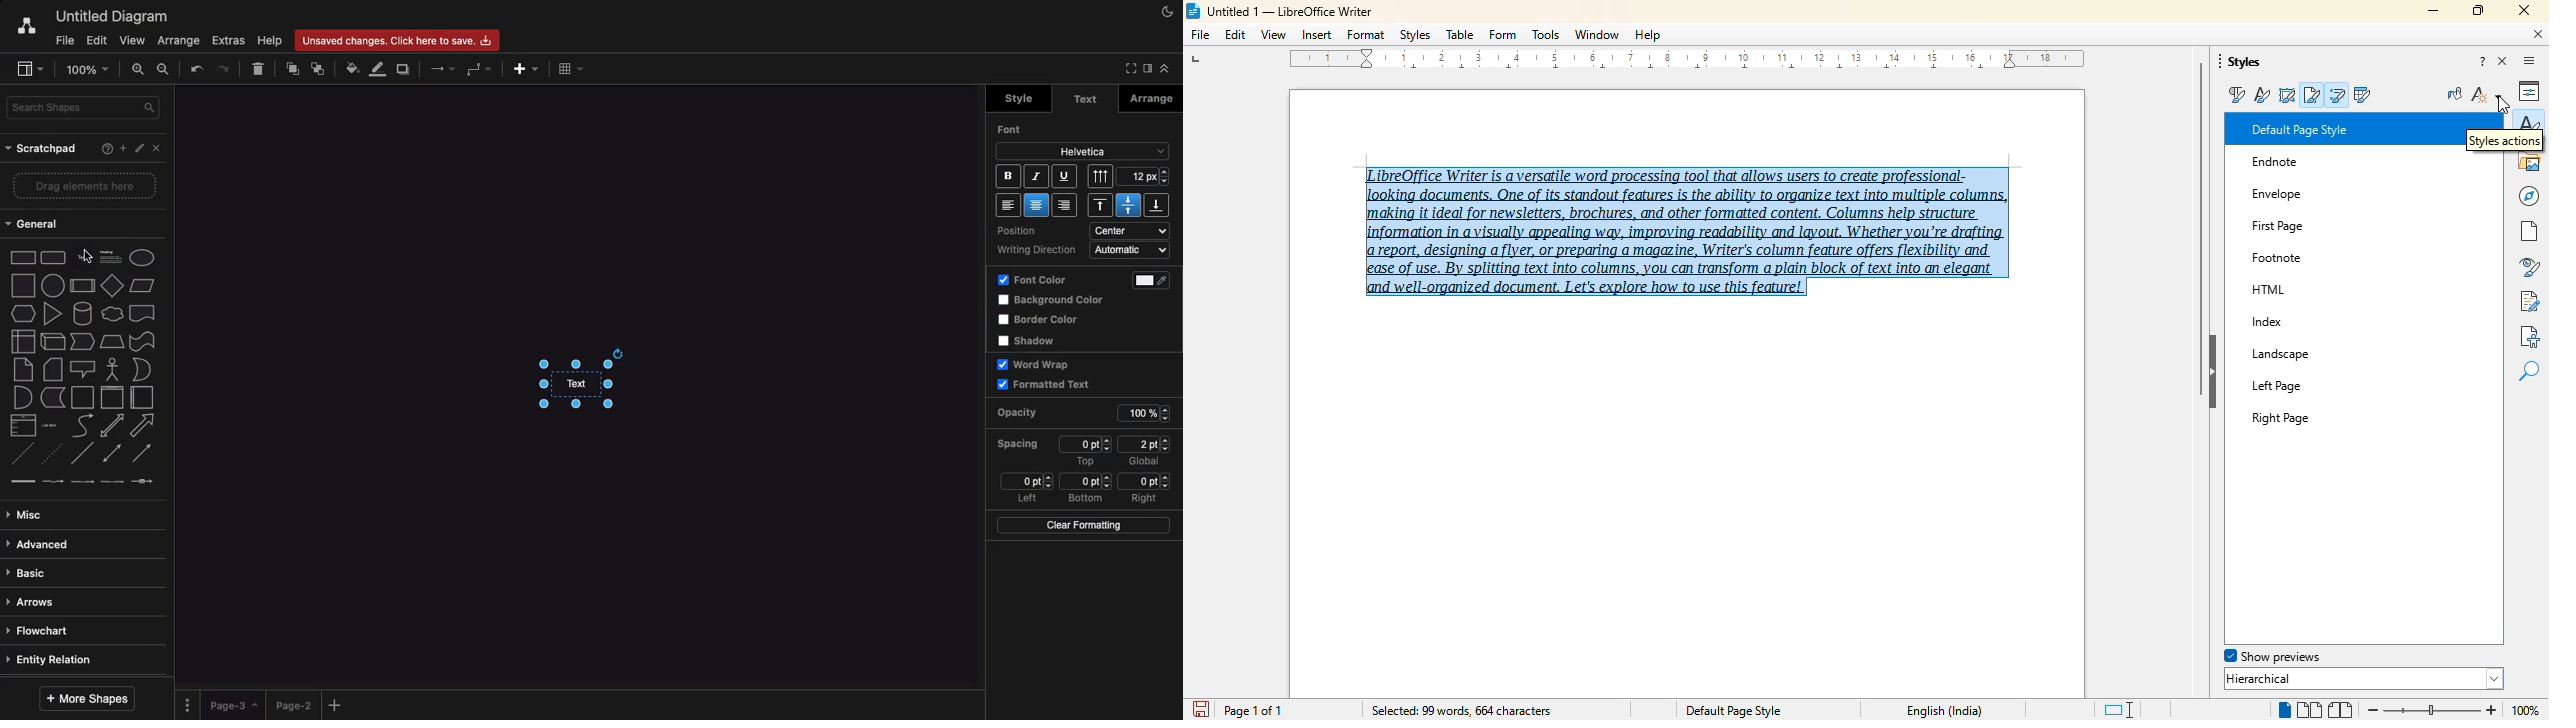 Image resolution: width=2576 pixels, height=728 pixels. Describe the element at coordinates (87, 256) in the screenshot. I see `cursor` at that location.